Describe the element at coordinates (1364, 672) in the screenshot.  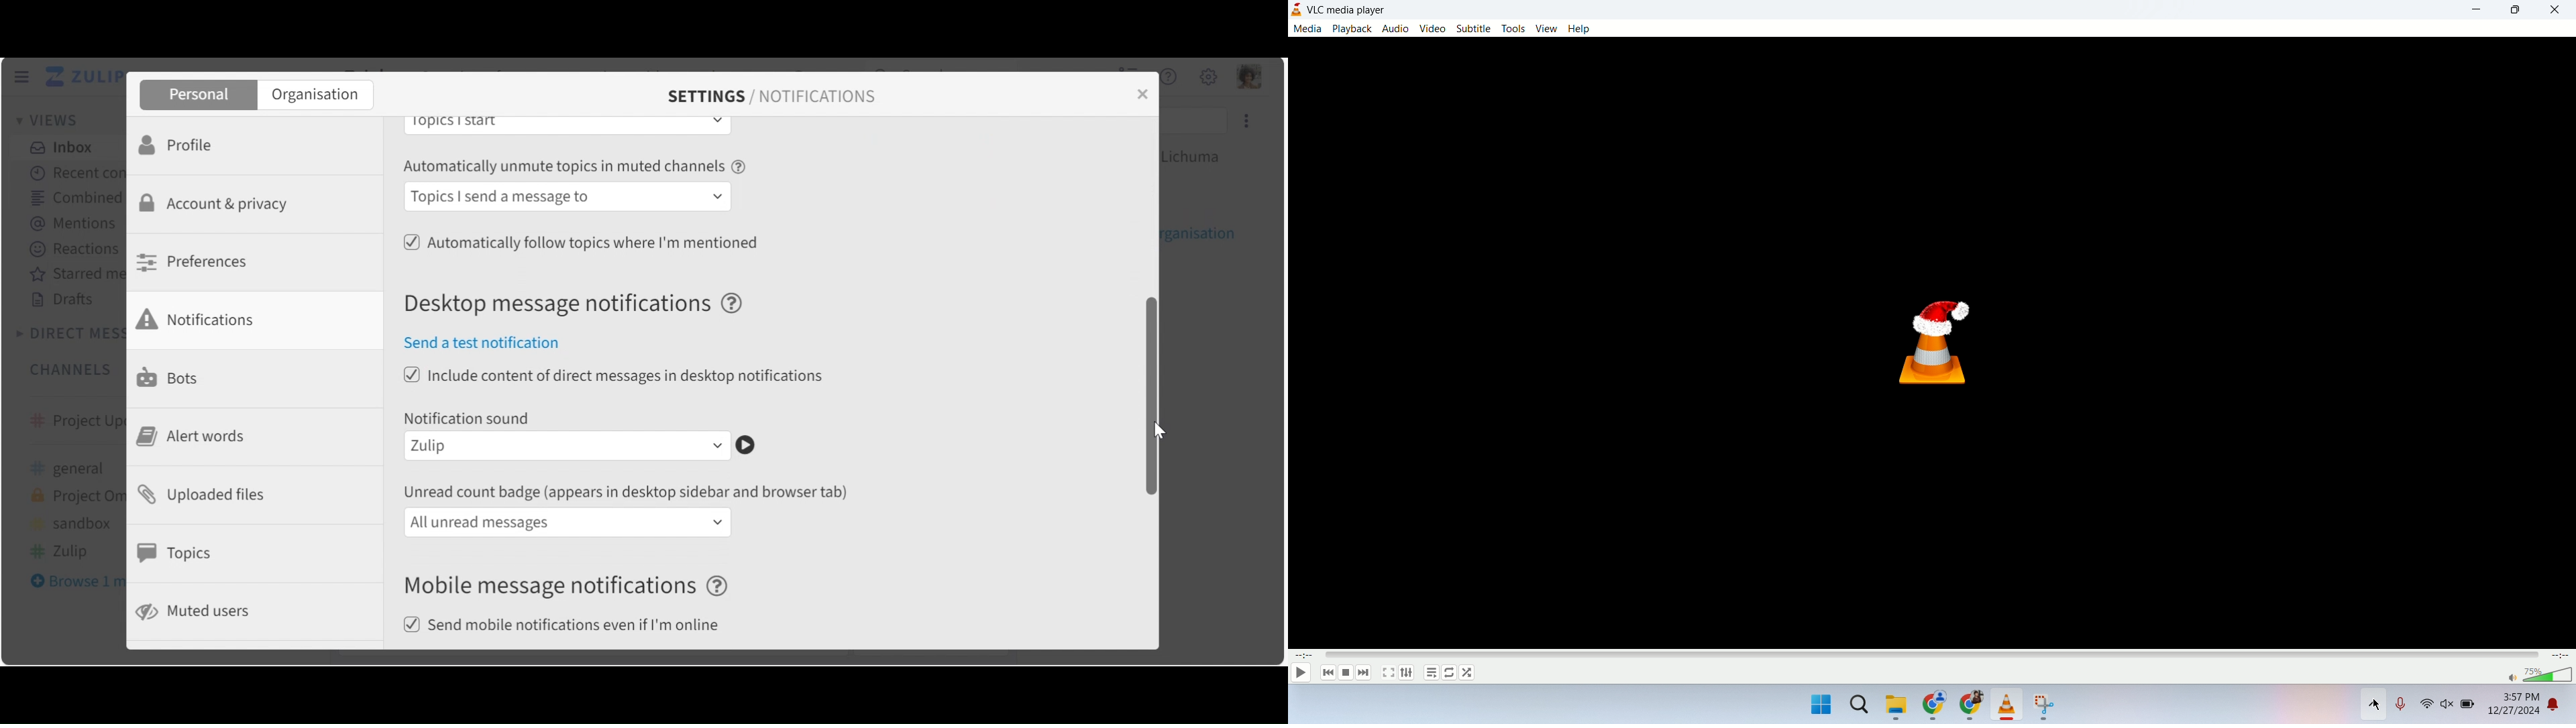
I see `next track` at that location.